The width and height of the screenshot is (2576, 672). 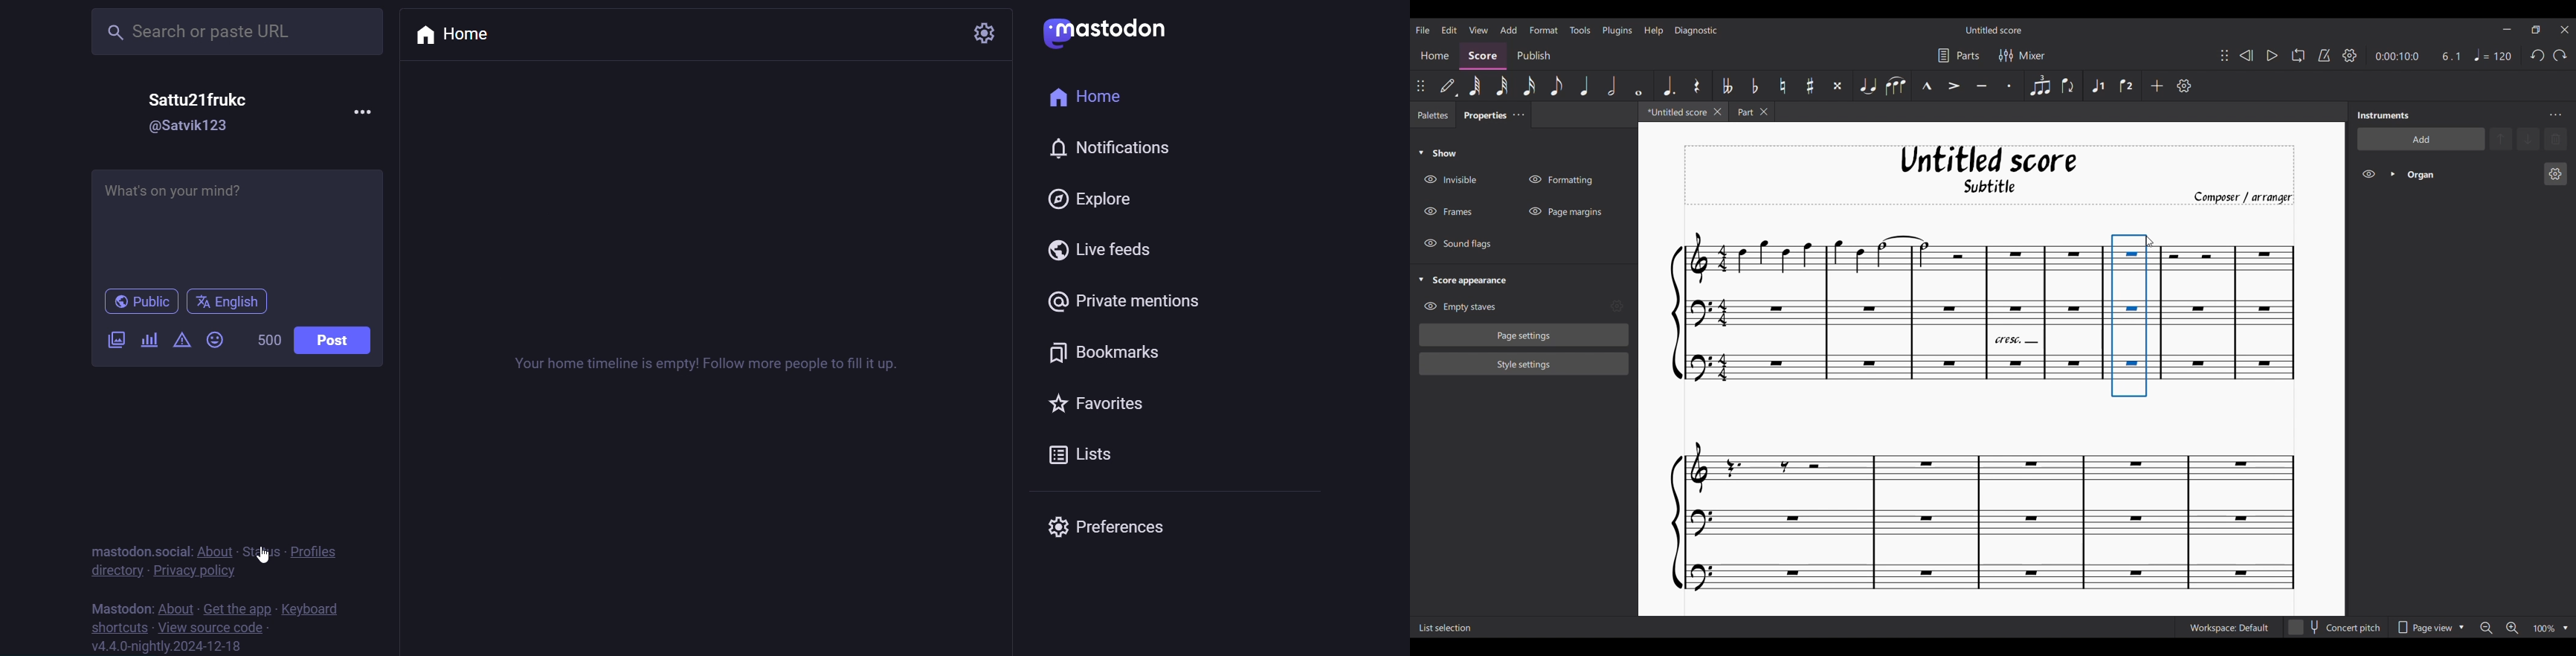 What do you see at coordinates (1433, 114) in the screenshot?
I see `Palettes tab` at bounding box center [1433, 114].